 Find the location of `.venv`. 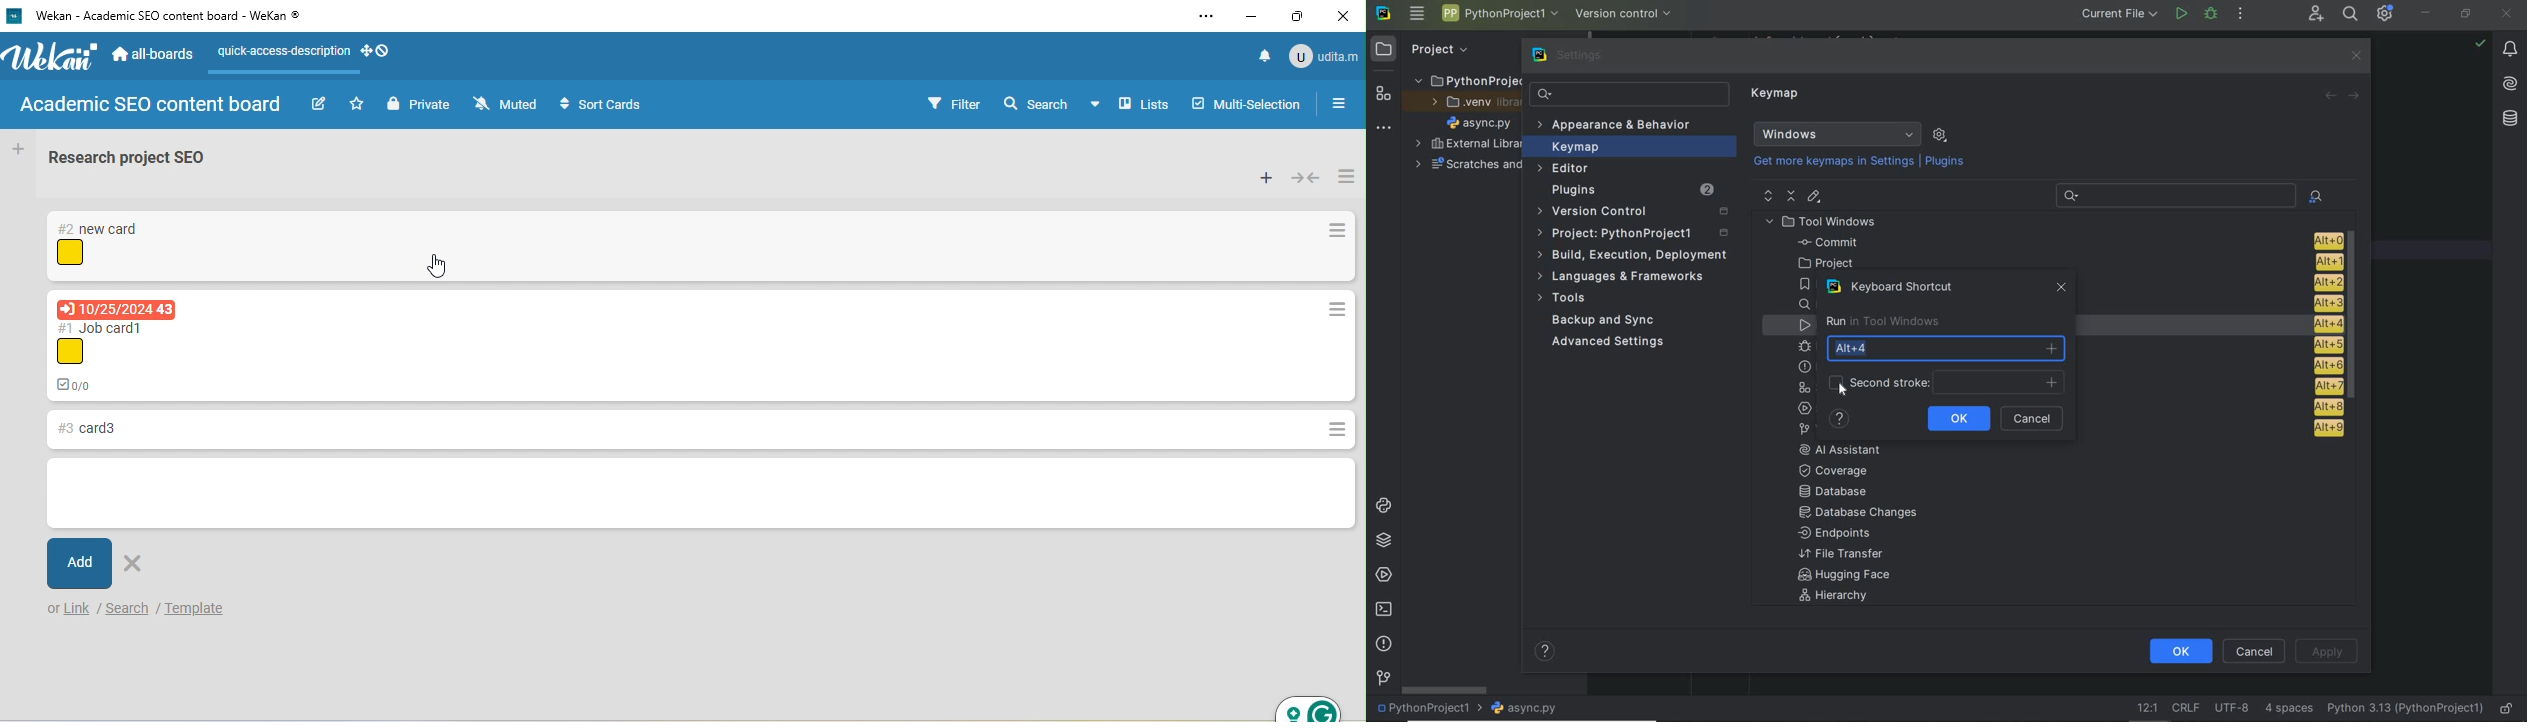

.venv is located at coordinates (1469, 102).